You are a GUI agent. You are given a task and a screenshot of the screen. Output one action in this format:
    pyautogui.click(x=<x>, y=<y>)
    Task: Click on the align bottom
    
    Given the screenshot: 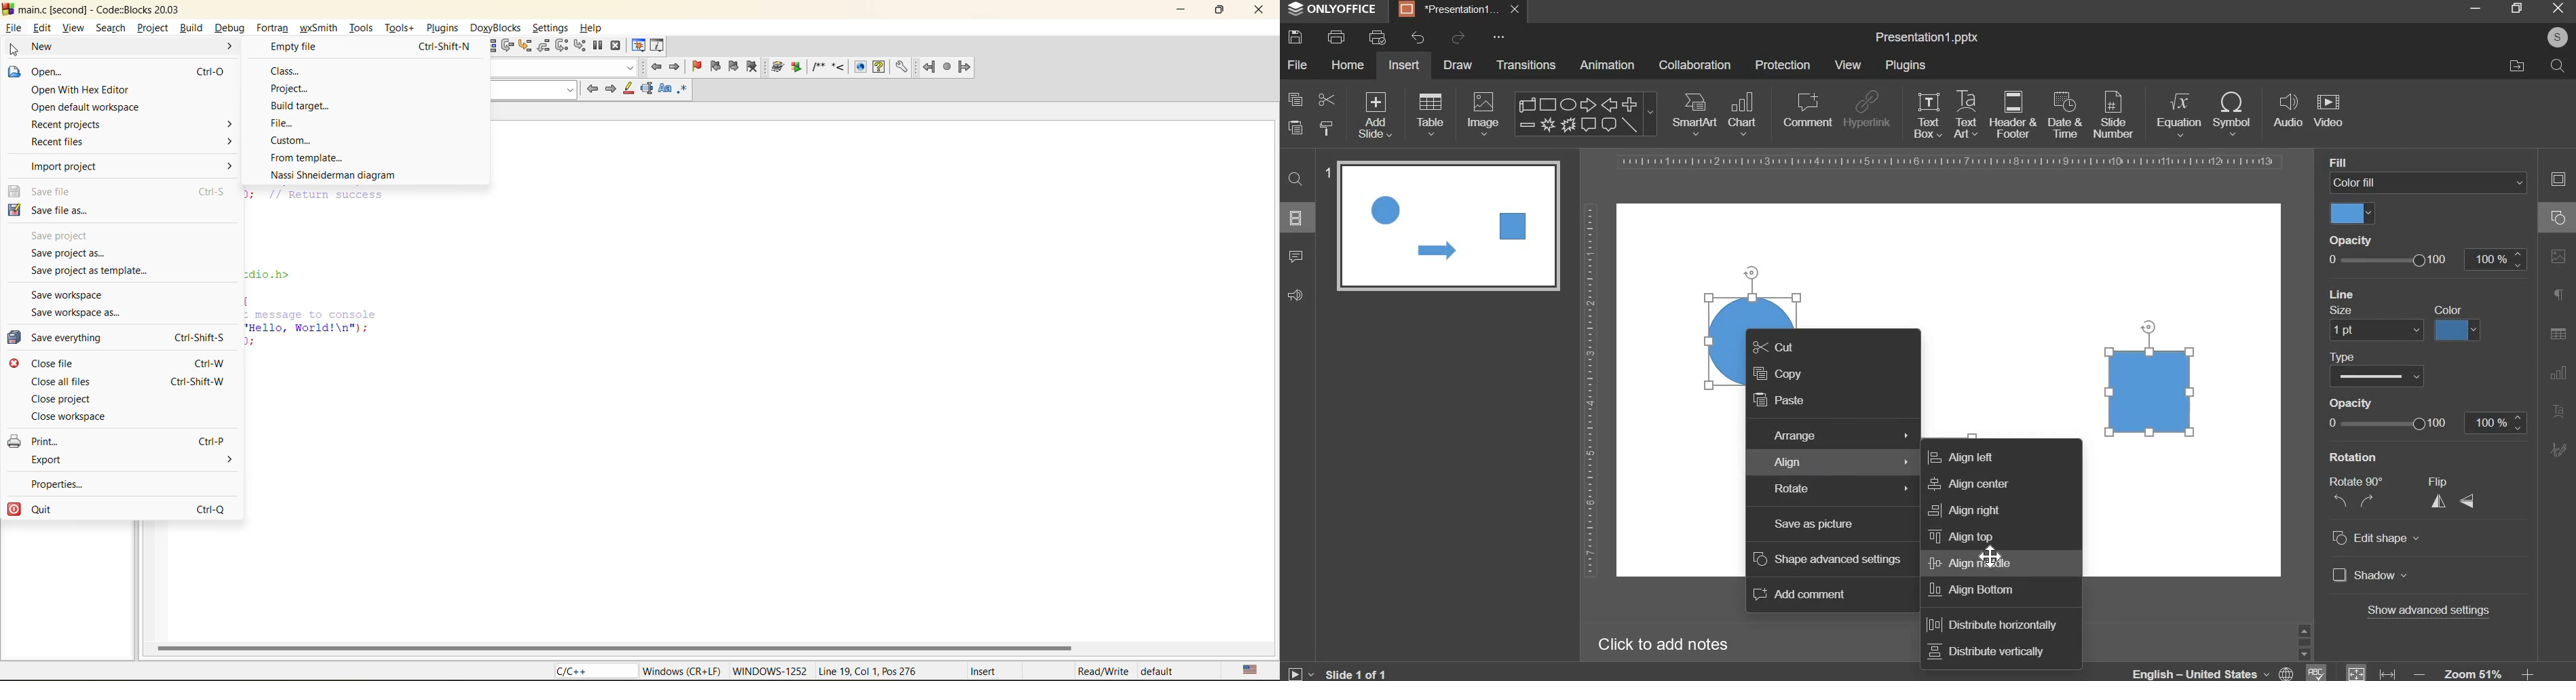 What is the action you would take?
    pyautogui.click(x=1973, y=590)
    